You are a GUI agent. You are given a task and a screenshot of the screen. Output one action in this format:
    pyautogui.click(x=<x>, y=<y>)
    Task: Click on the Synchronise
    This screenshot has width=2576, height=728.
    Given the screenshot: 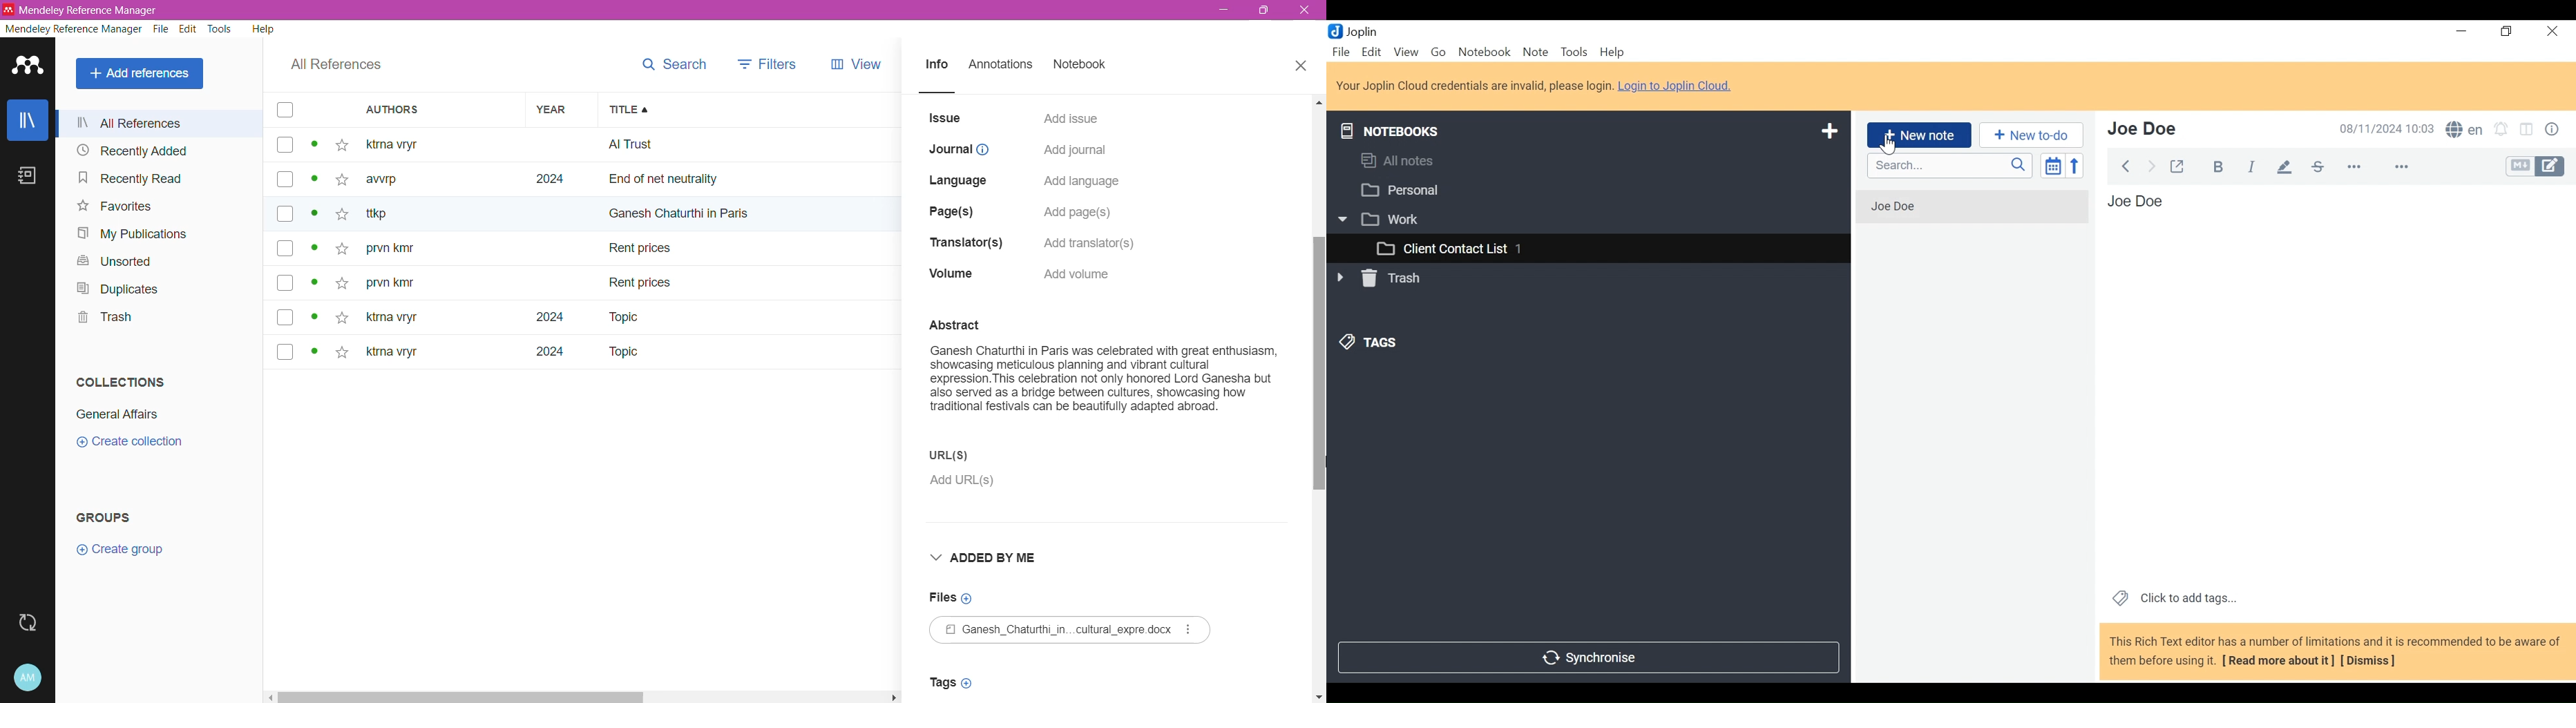 What is the action you would take?
    pyautogui.click(x=1589, y=659)
    